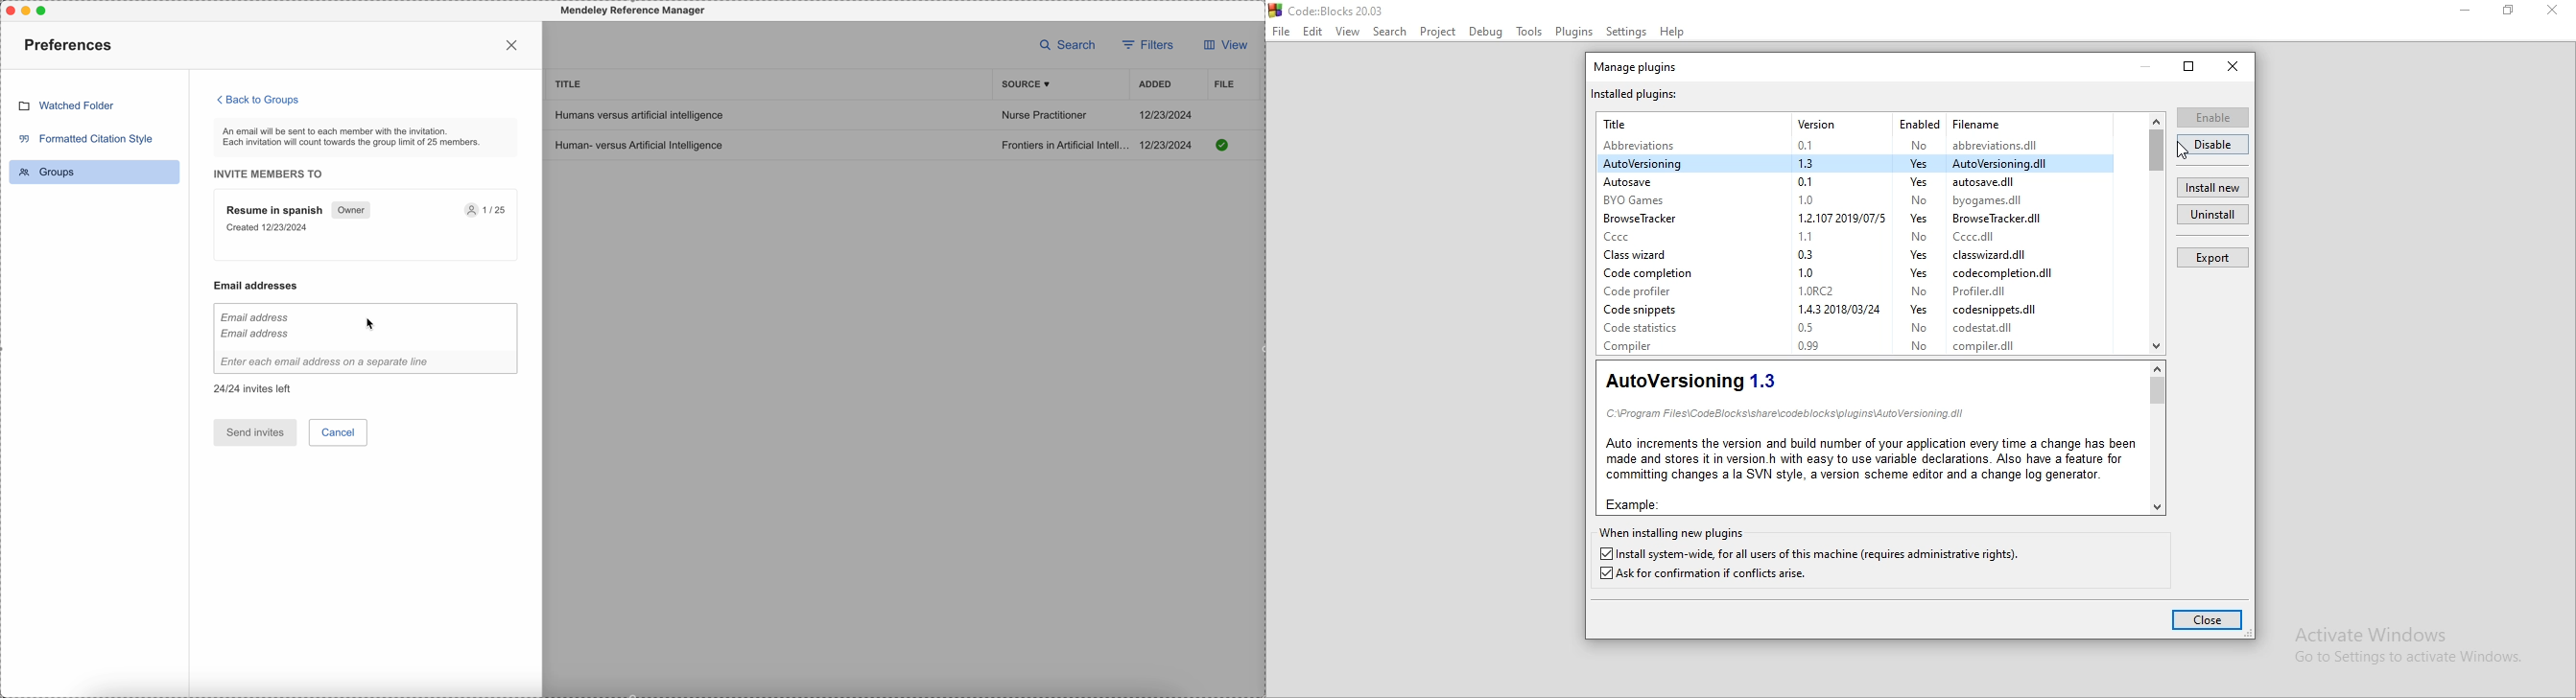 Image resolution: width=2576 pixels, height=700 pixels. I want to click on close, so click(2206, 619).